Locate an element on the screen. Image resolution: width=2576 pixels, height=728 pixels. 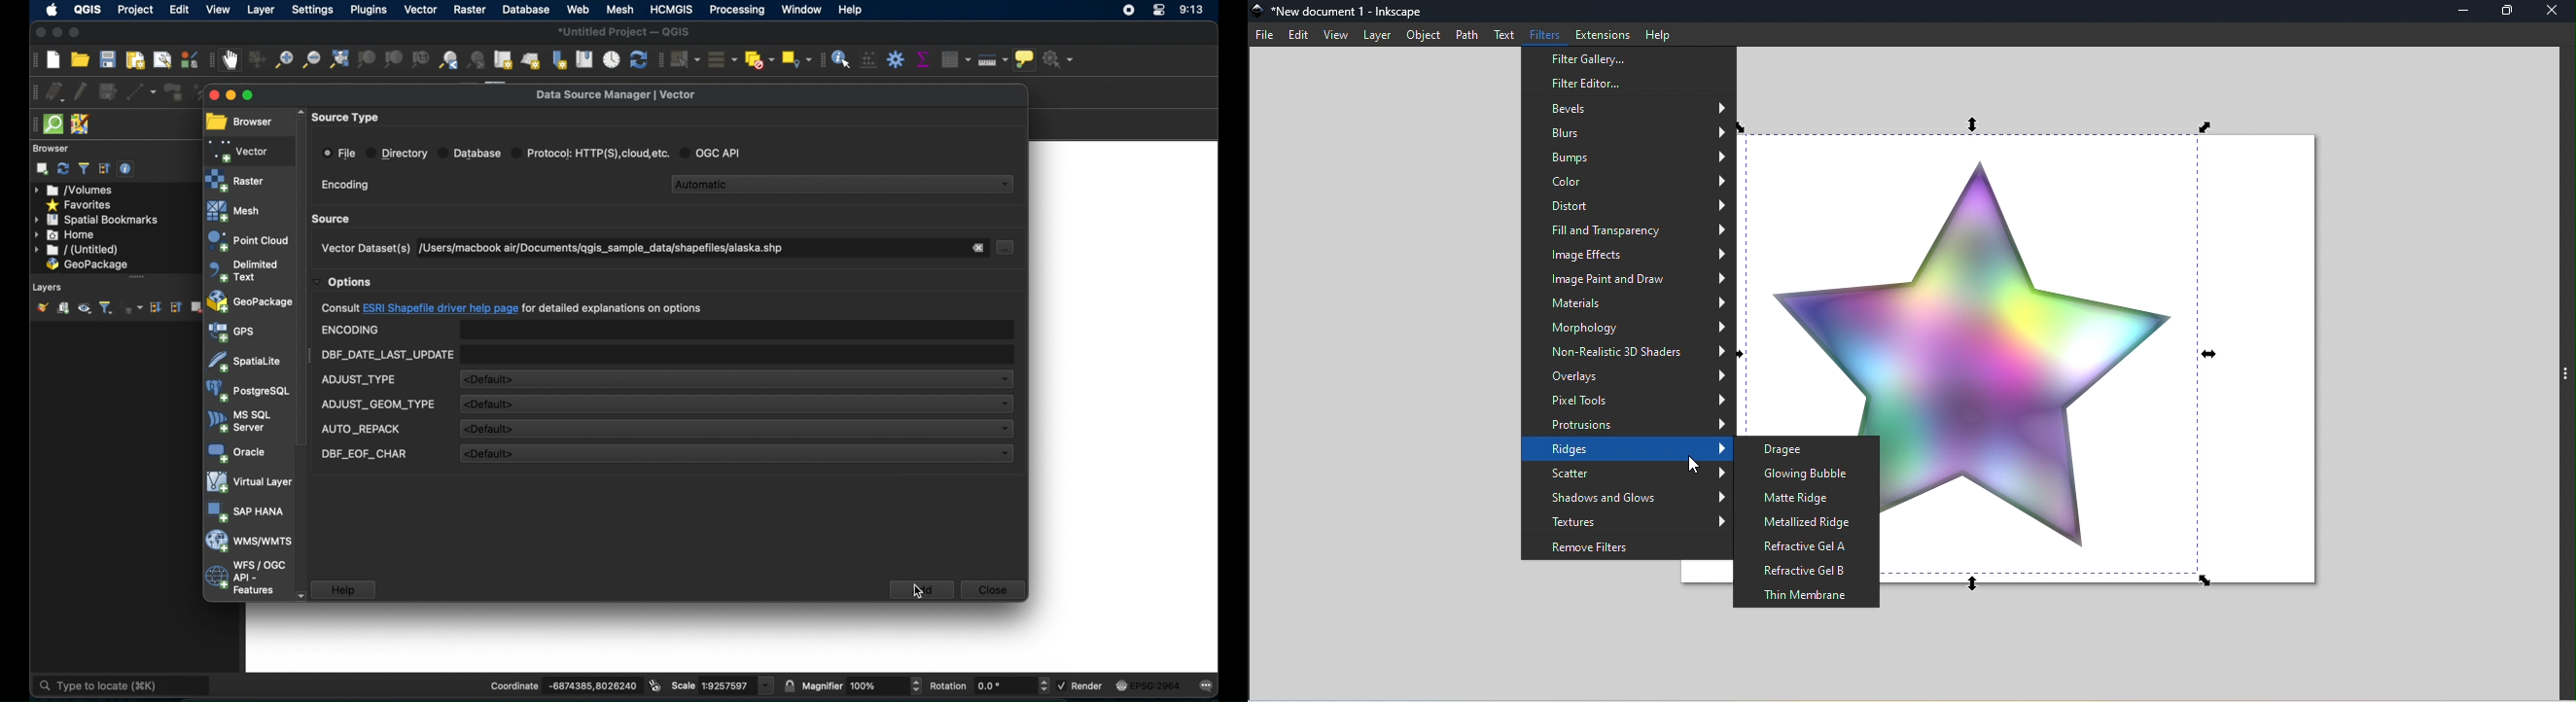
josh remote is located at coordinates (81, 123).